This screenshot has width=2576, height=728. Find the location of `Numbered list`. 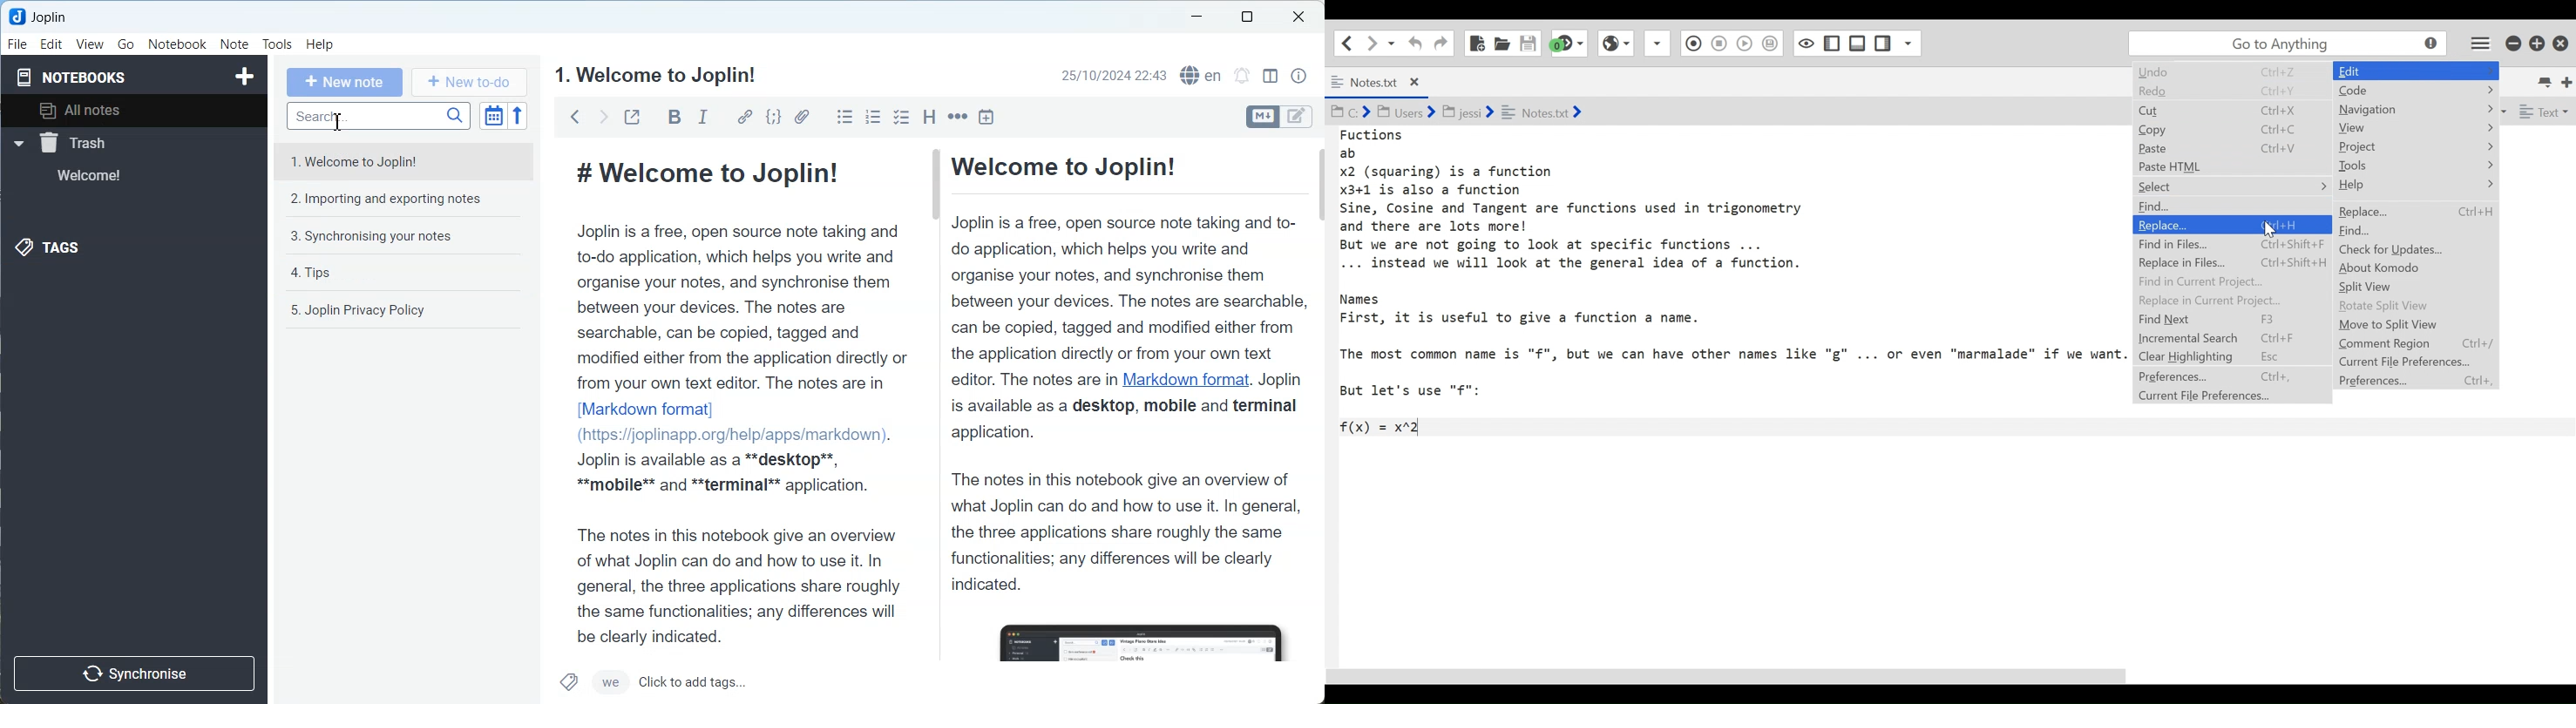

Numbered list is located at coordinates (873, 117).